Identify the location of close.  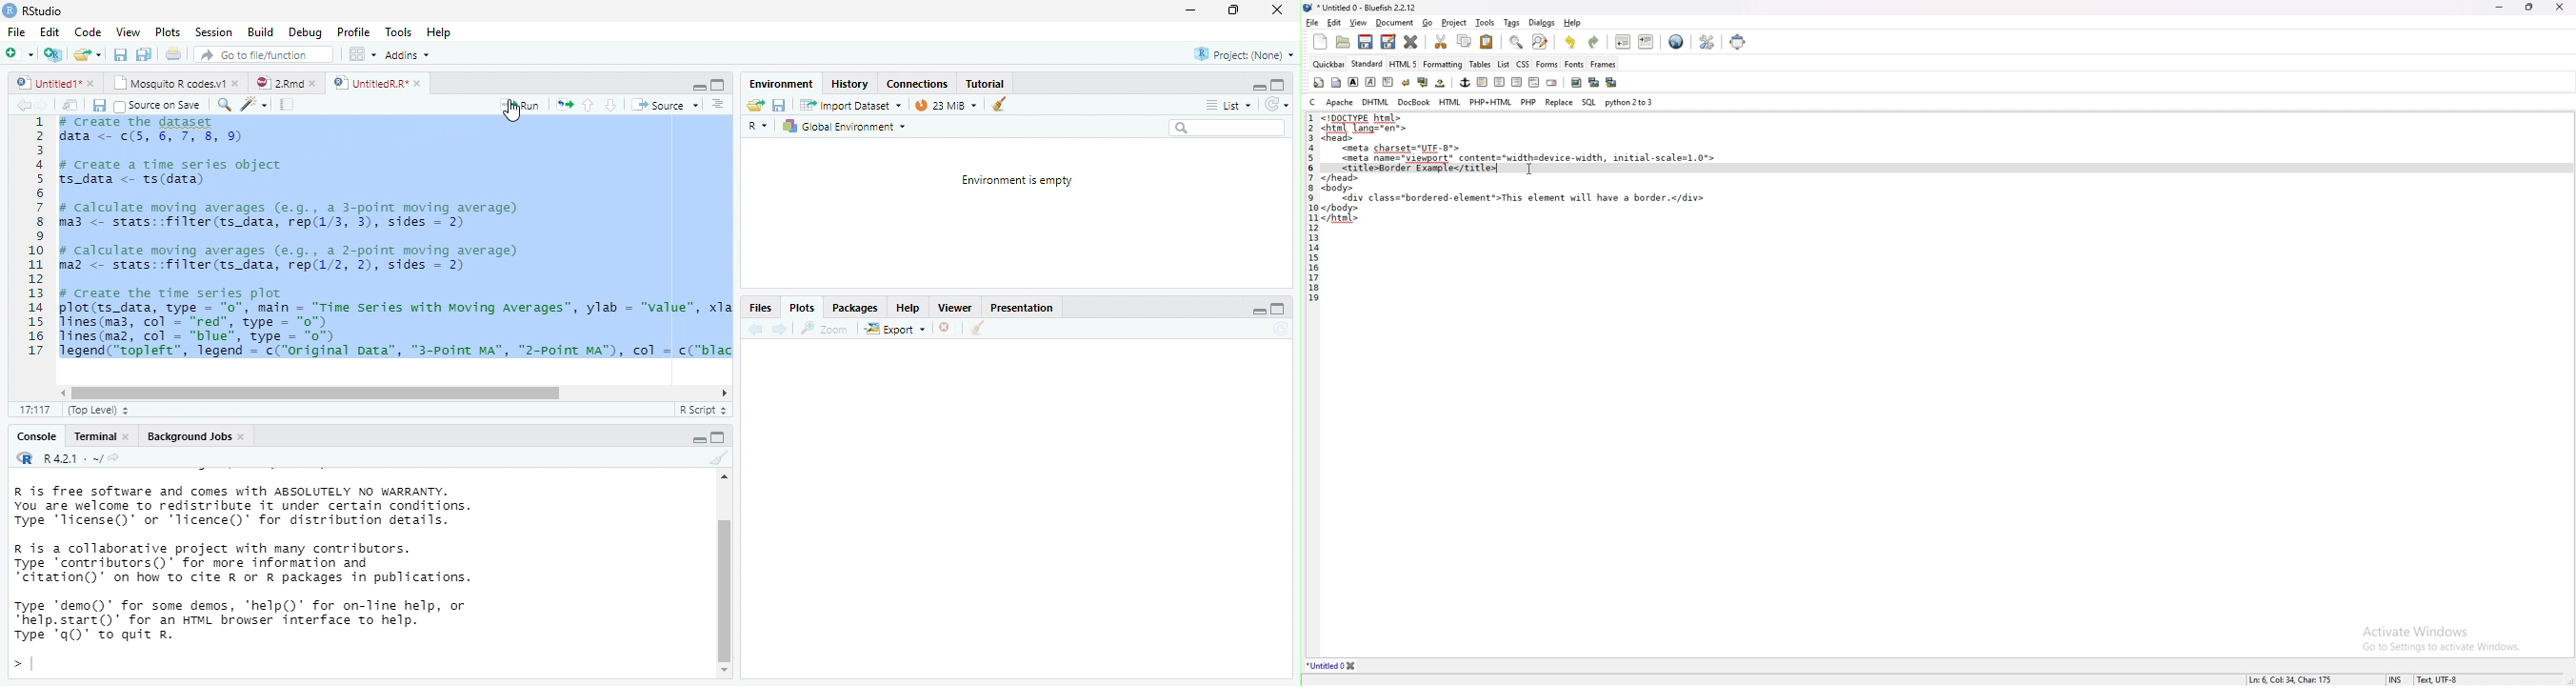
(244, 437).